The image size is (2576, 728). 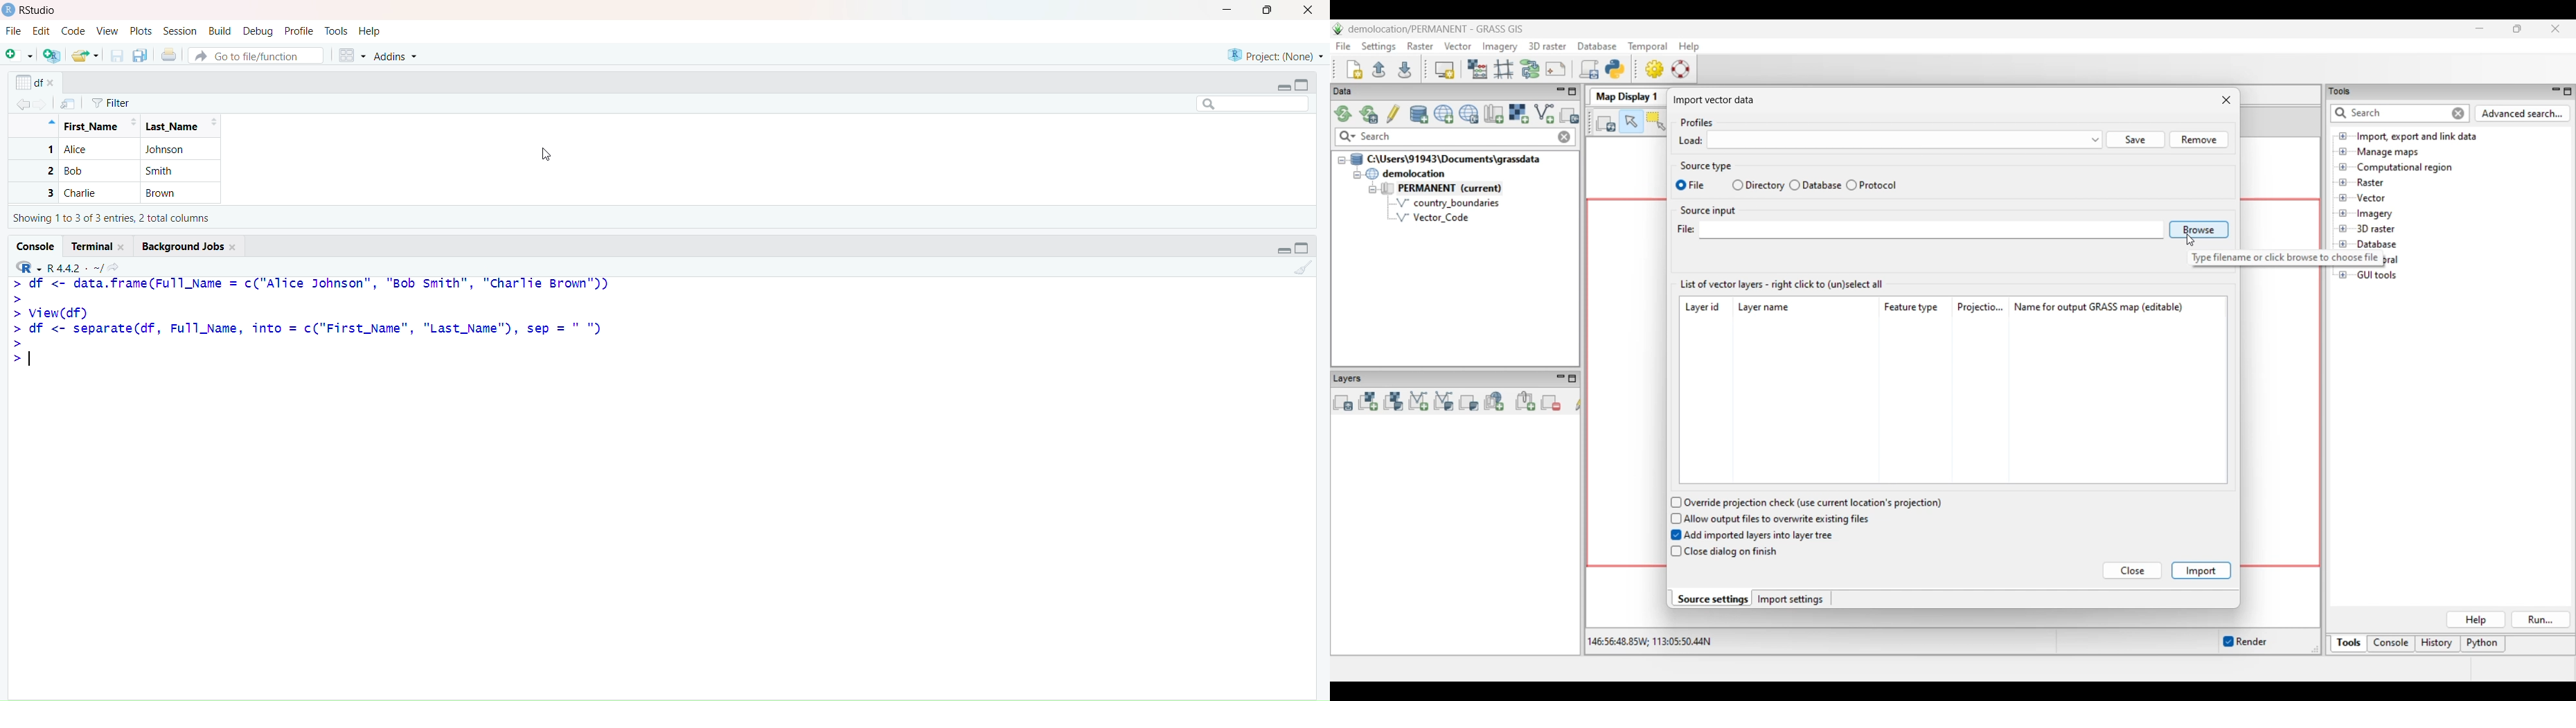 I want to click on Filter, so click(x=112, y=103).